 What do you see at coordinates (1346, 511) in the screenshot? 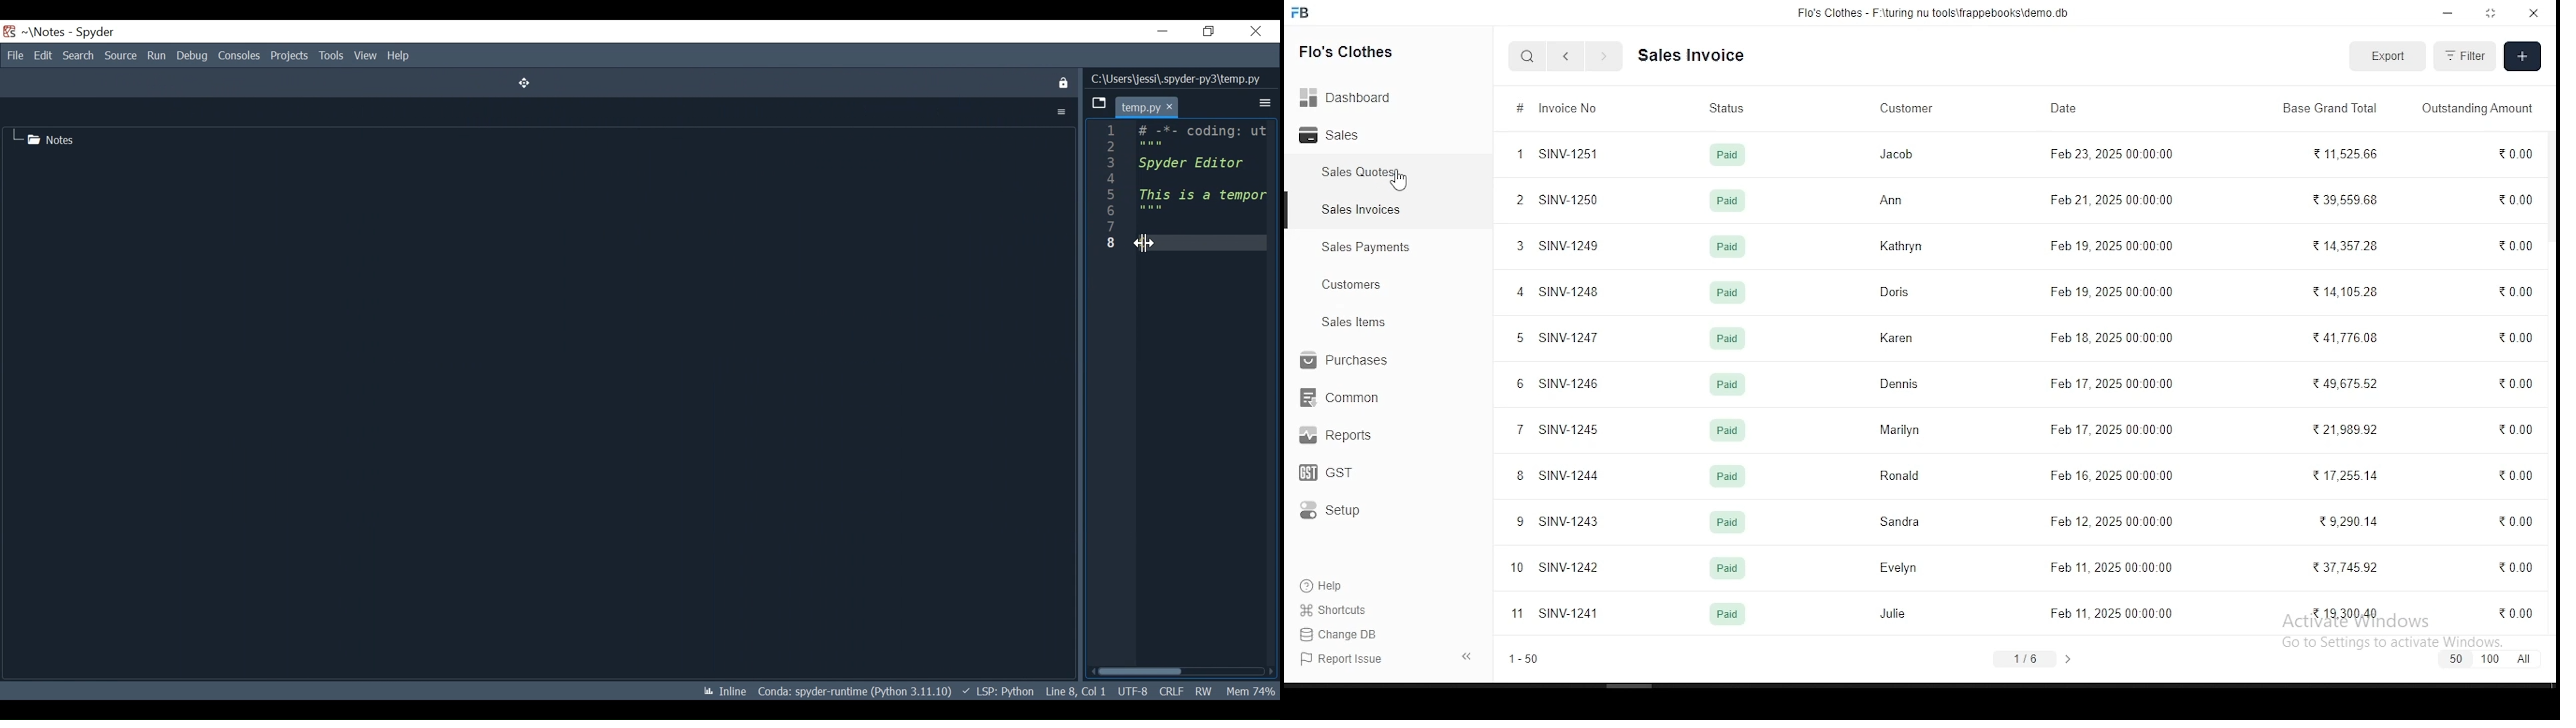
I see `setup` at bounding box center [1346, 511].